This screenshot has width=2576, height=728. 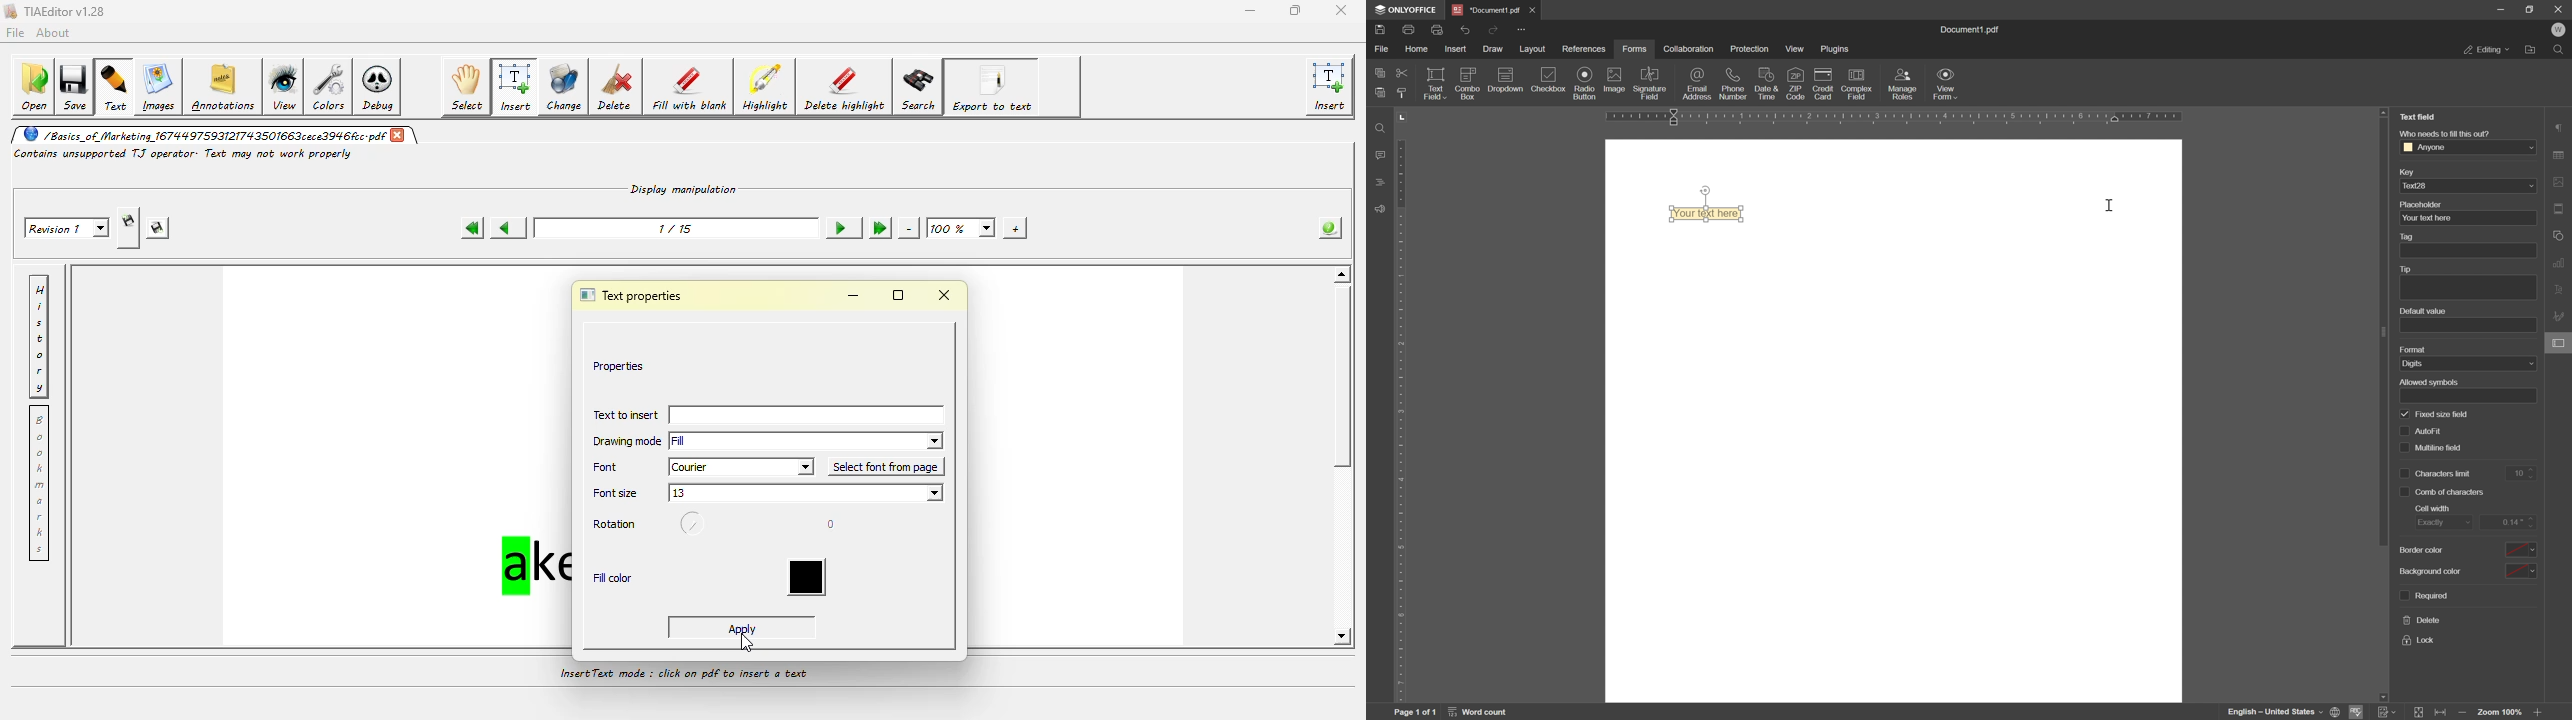 I want to click on draw, so click(x=1493, y=48).